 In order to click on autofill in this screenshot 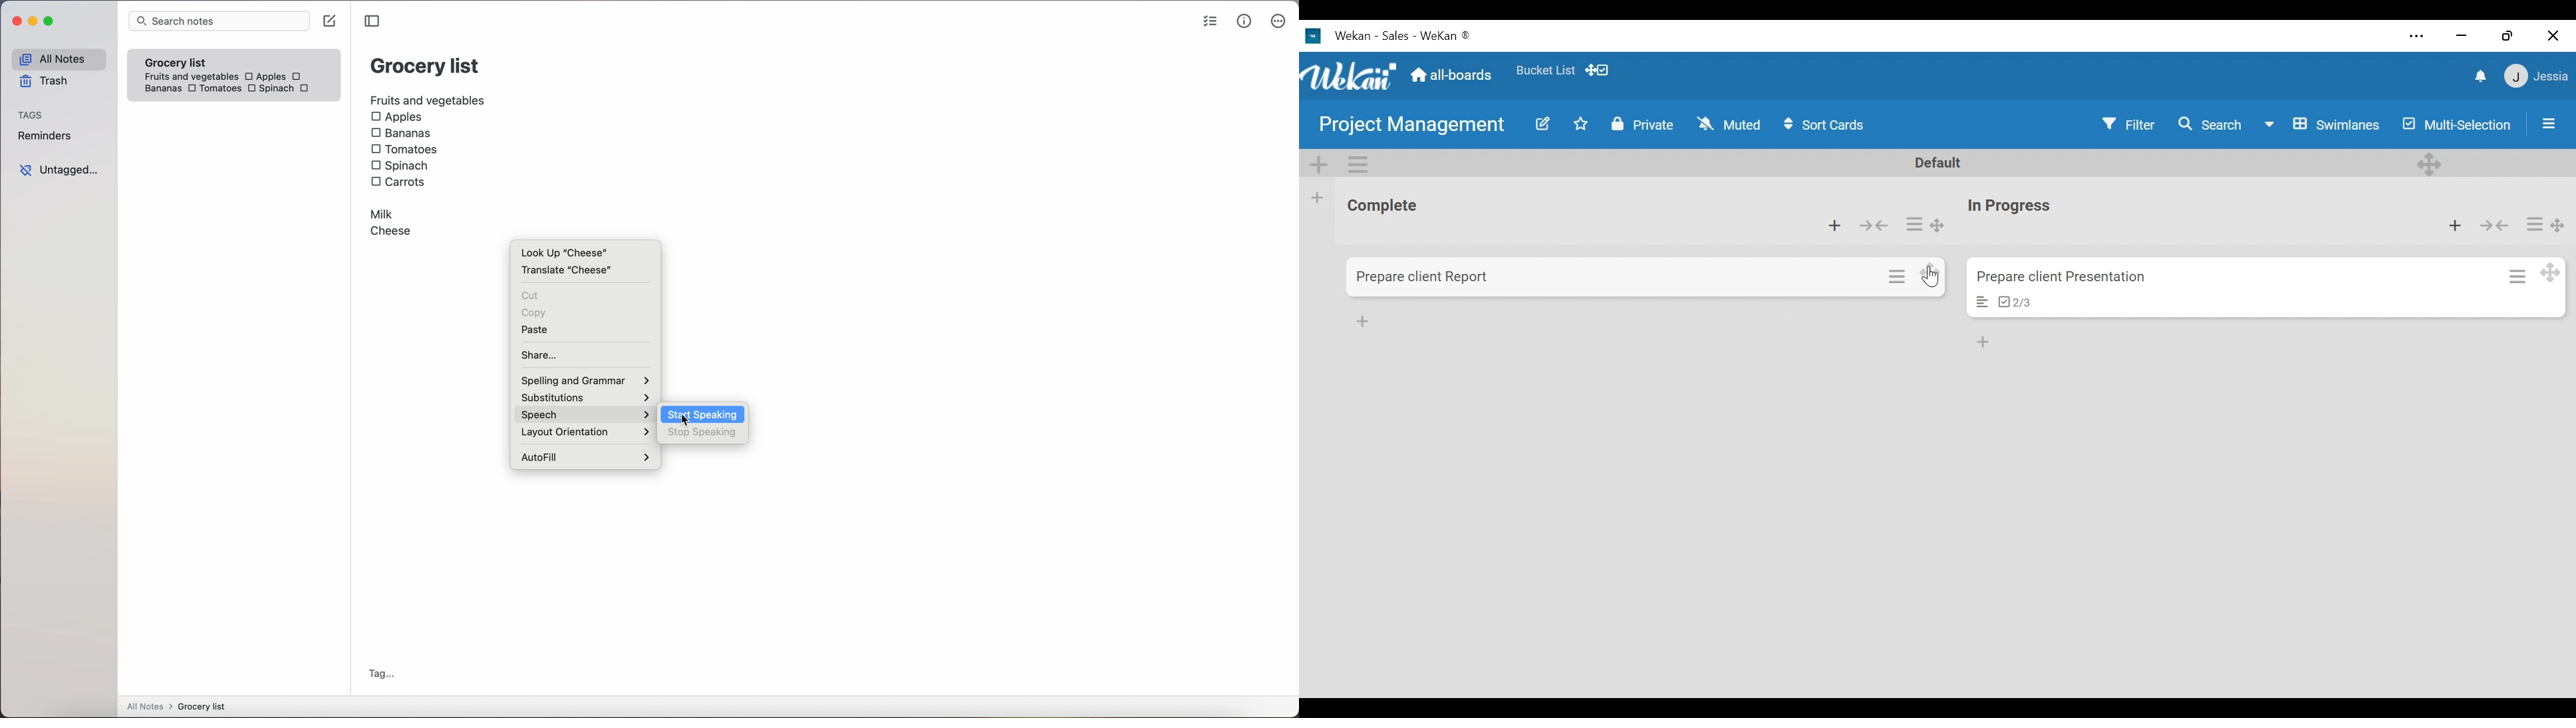, I will do `click(585, 456)`.